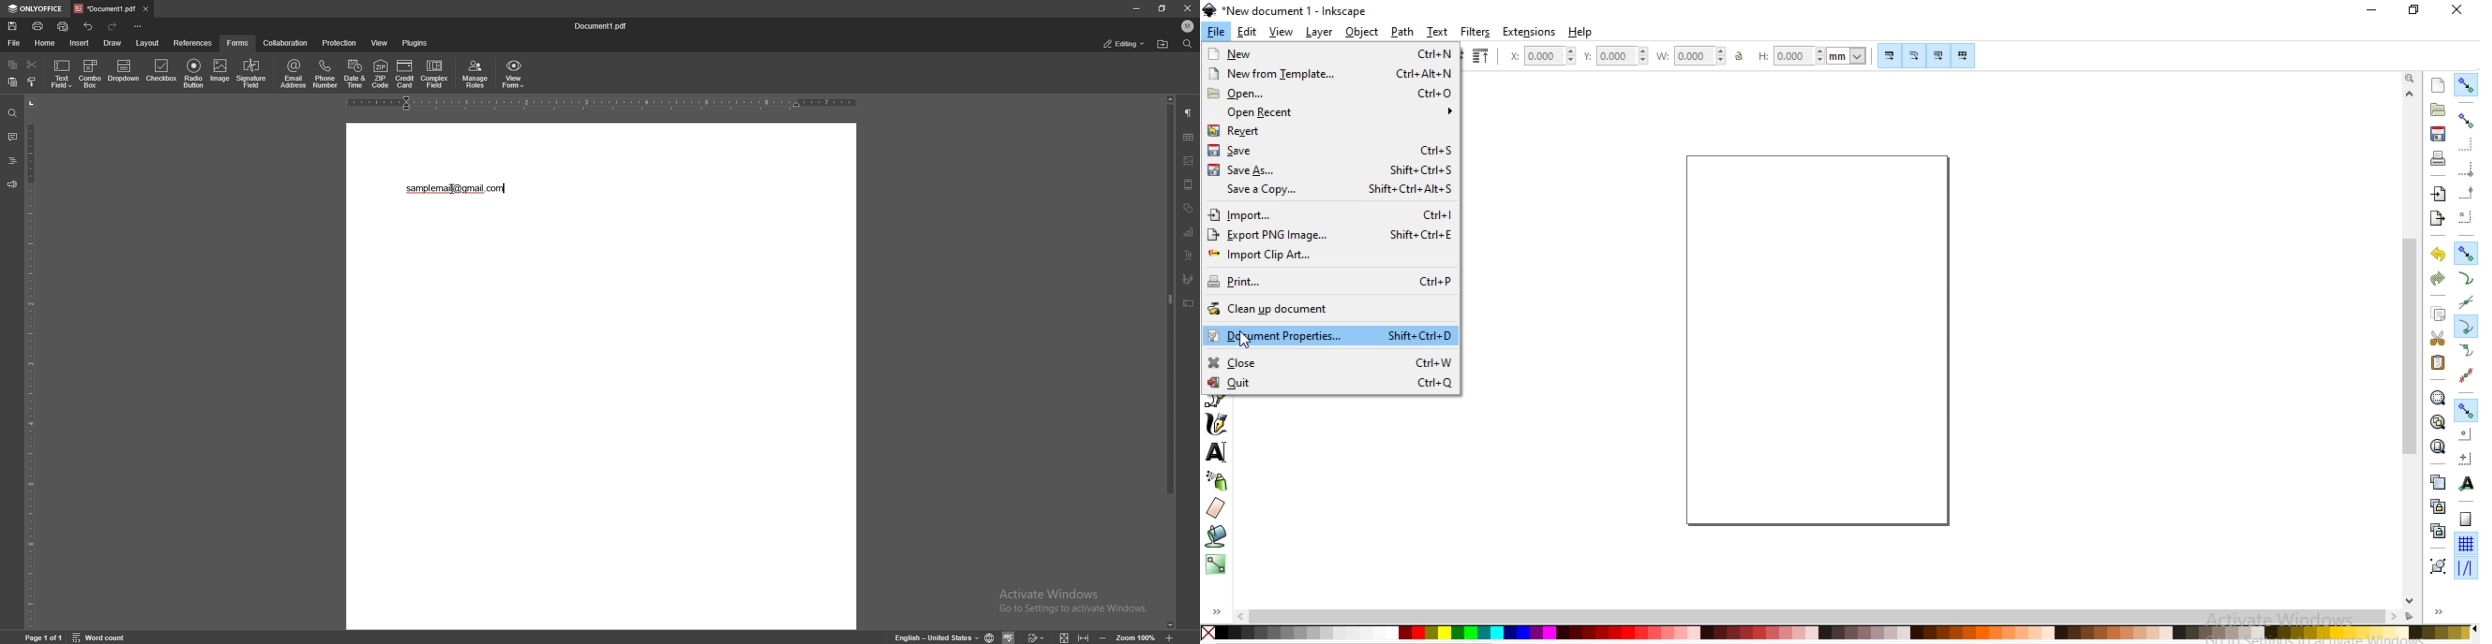 The height and width of the screenshot is (644, 2492). Describe the element at coordinates (1618, 56) in the screenshot. I see `vertical coordinate of selection` at that location.